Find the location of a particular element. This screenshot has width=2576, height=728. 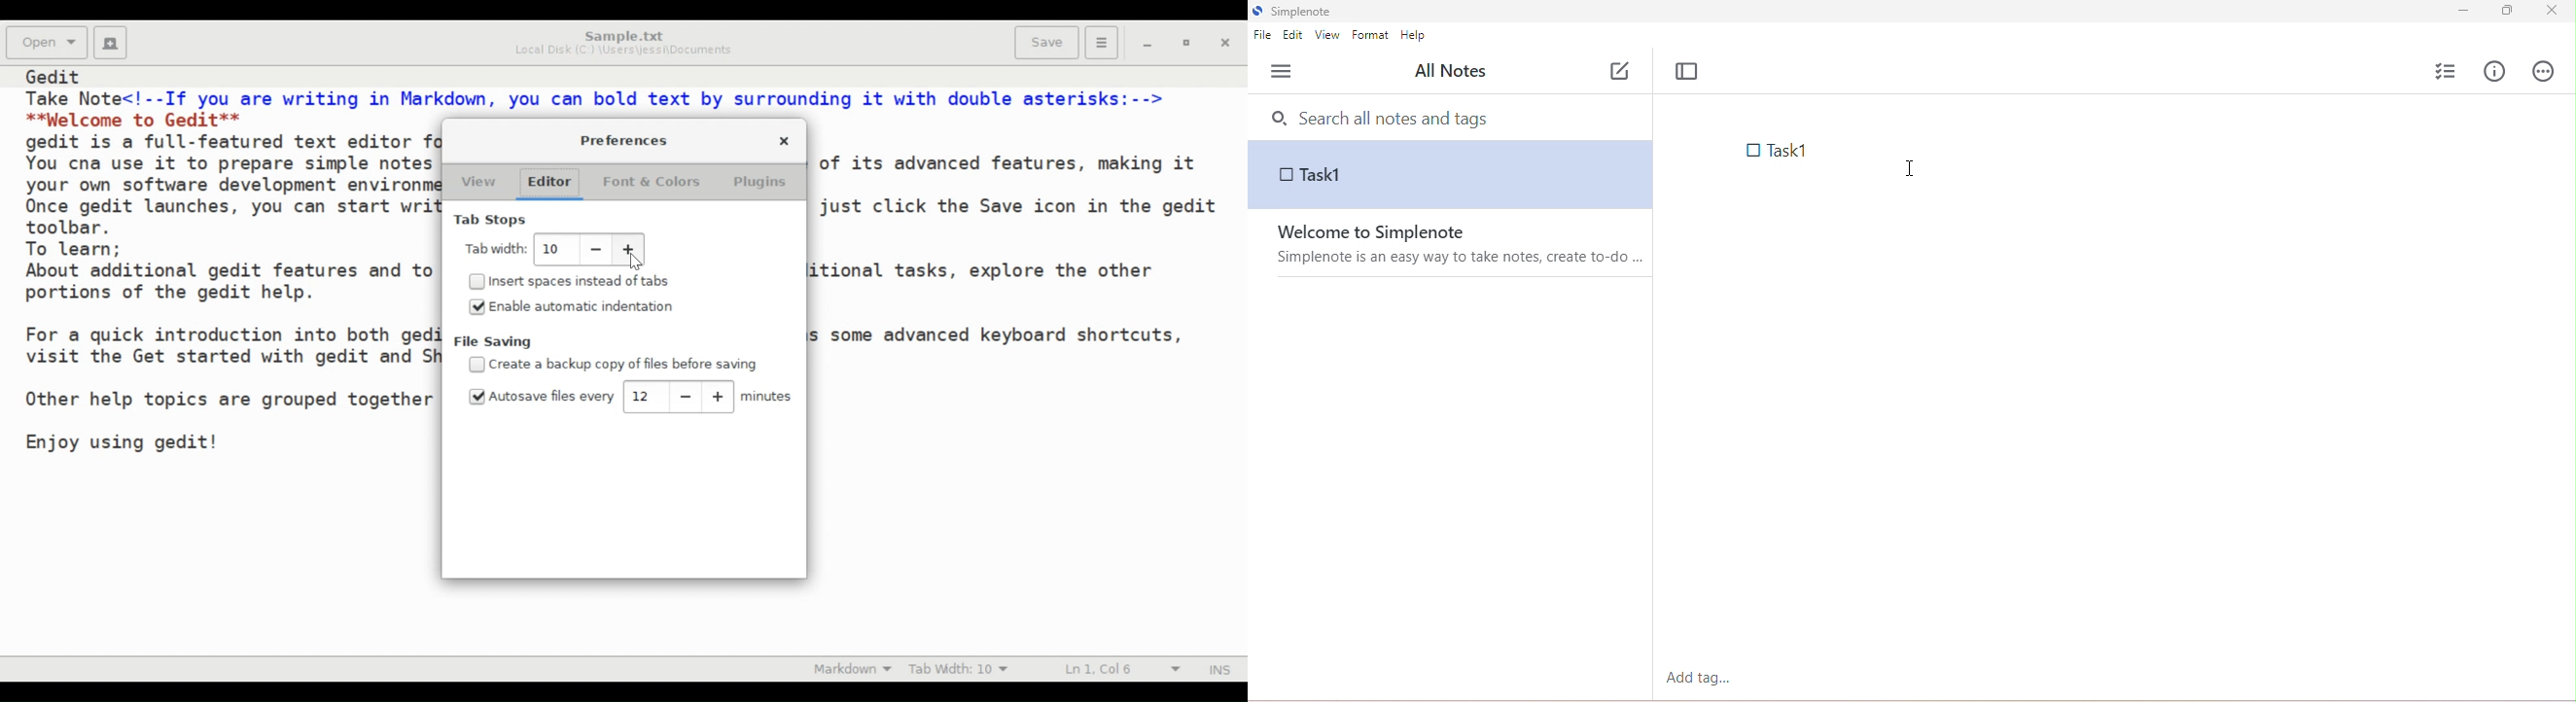

Adjust autosave time: 12 is located at coordinates (642, 395).